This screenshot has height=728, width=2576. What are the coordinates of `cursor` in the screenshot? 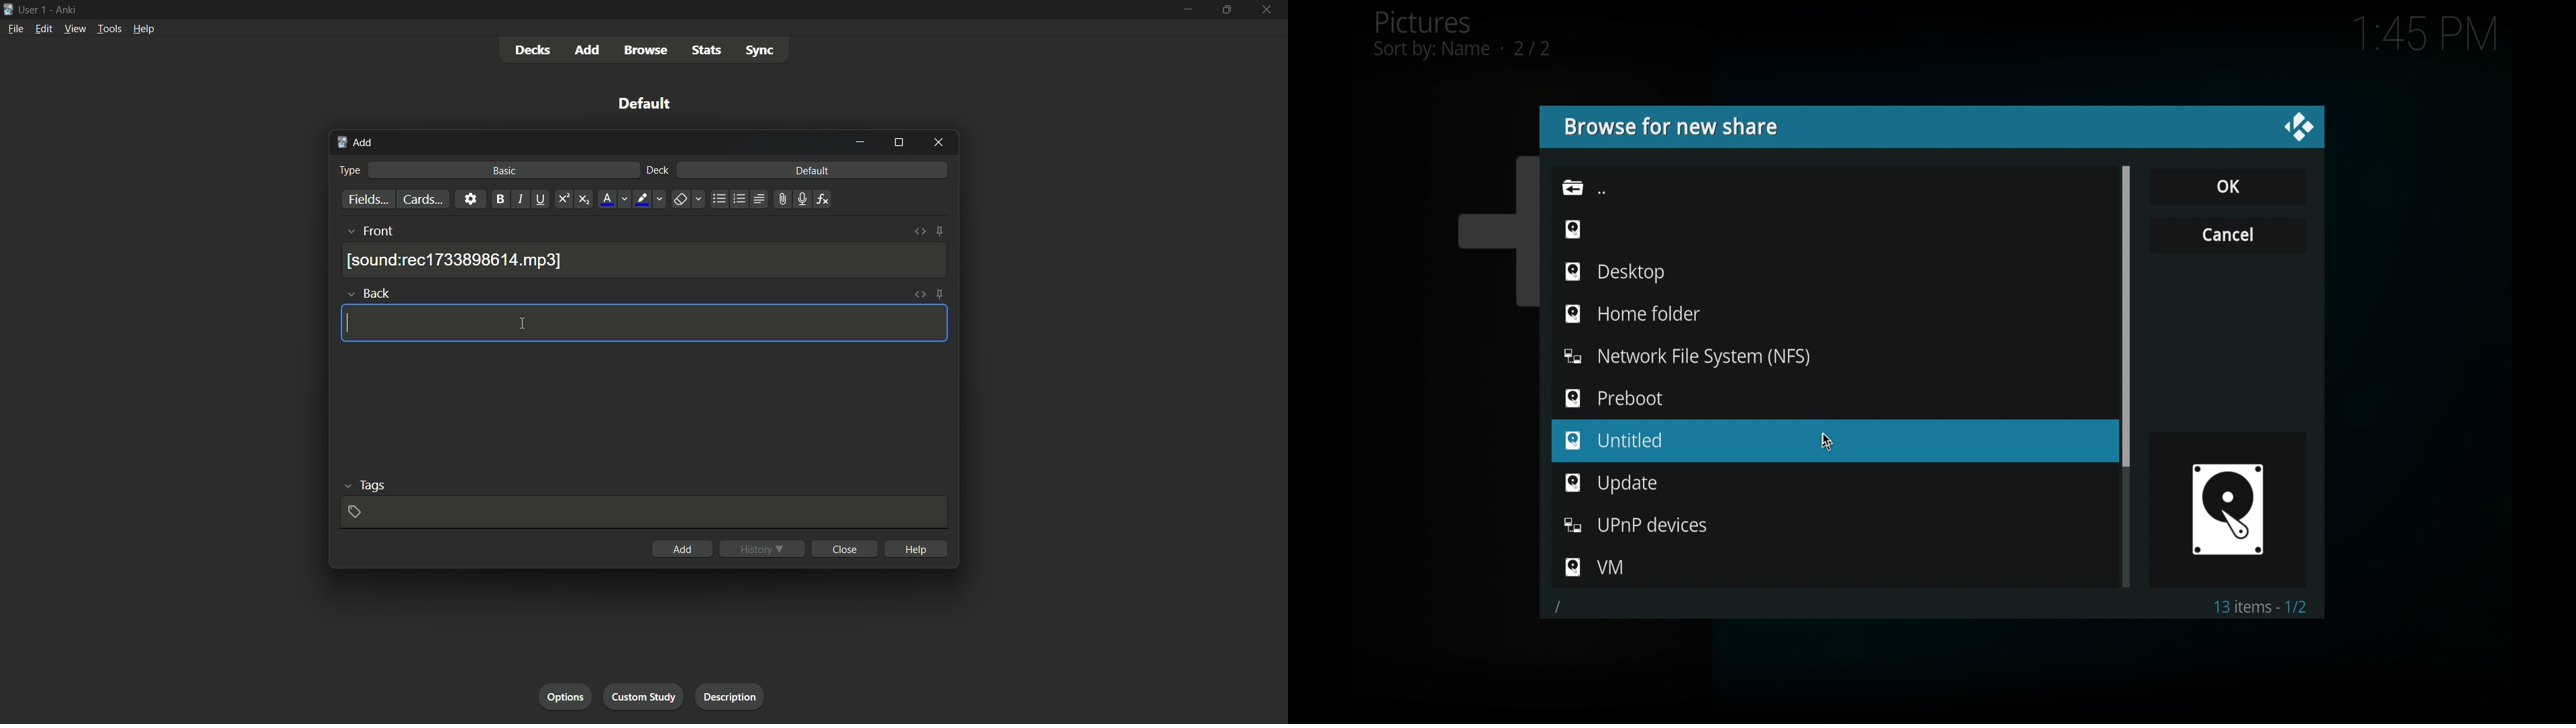 It's located at (523, 324).